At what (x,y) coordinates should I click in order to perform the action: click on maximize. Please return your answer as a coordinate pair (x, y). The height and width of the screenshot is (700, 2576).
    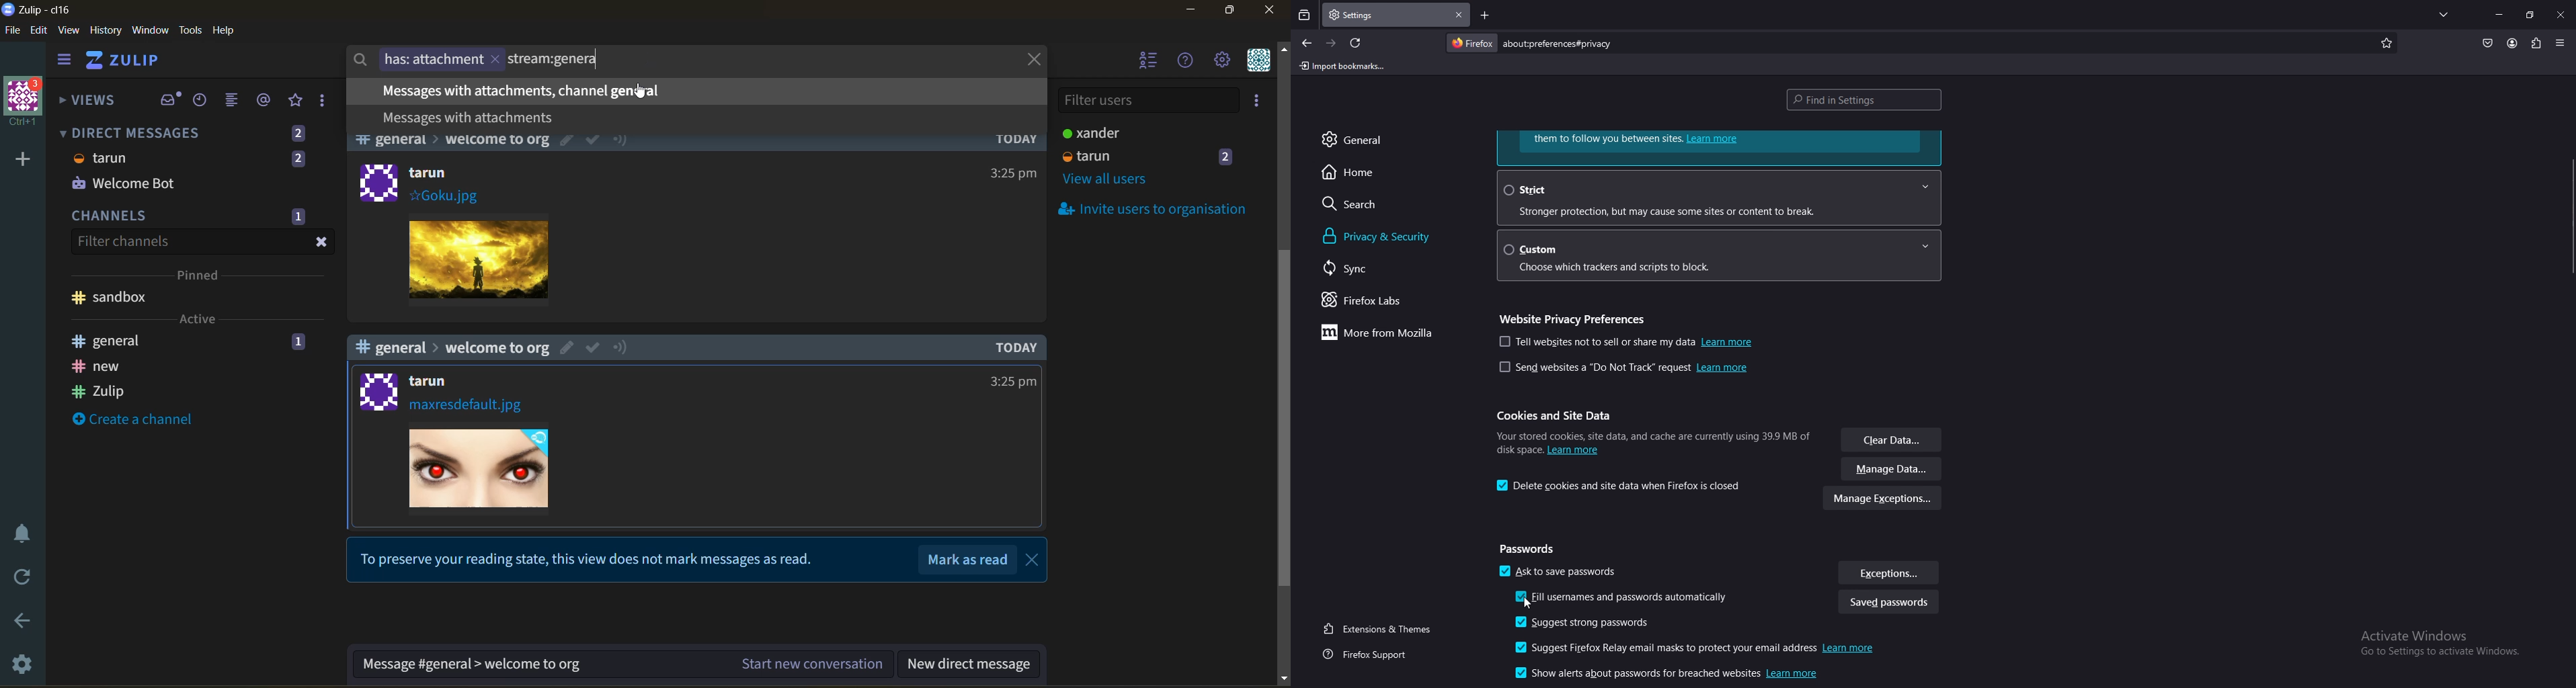
    Looking at the image, I should click on (1233, 10).